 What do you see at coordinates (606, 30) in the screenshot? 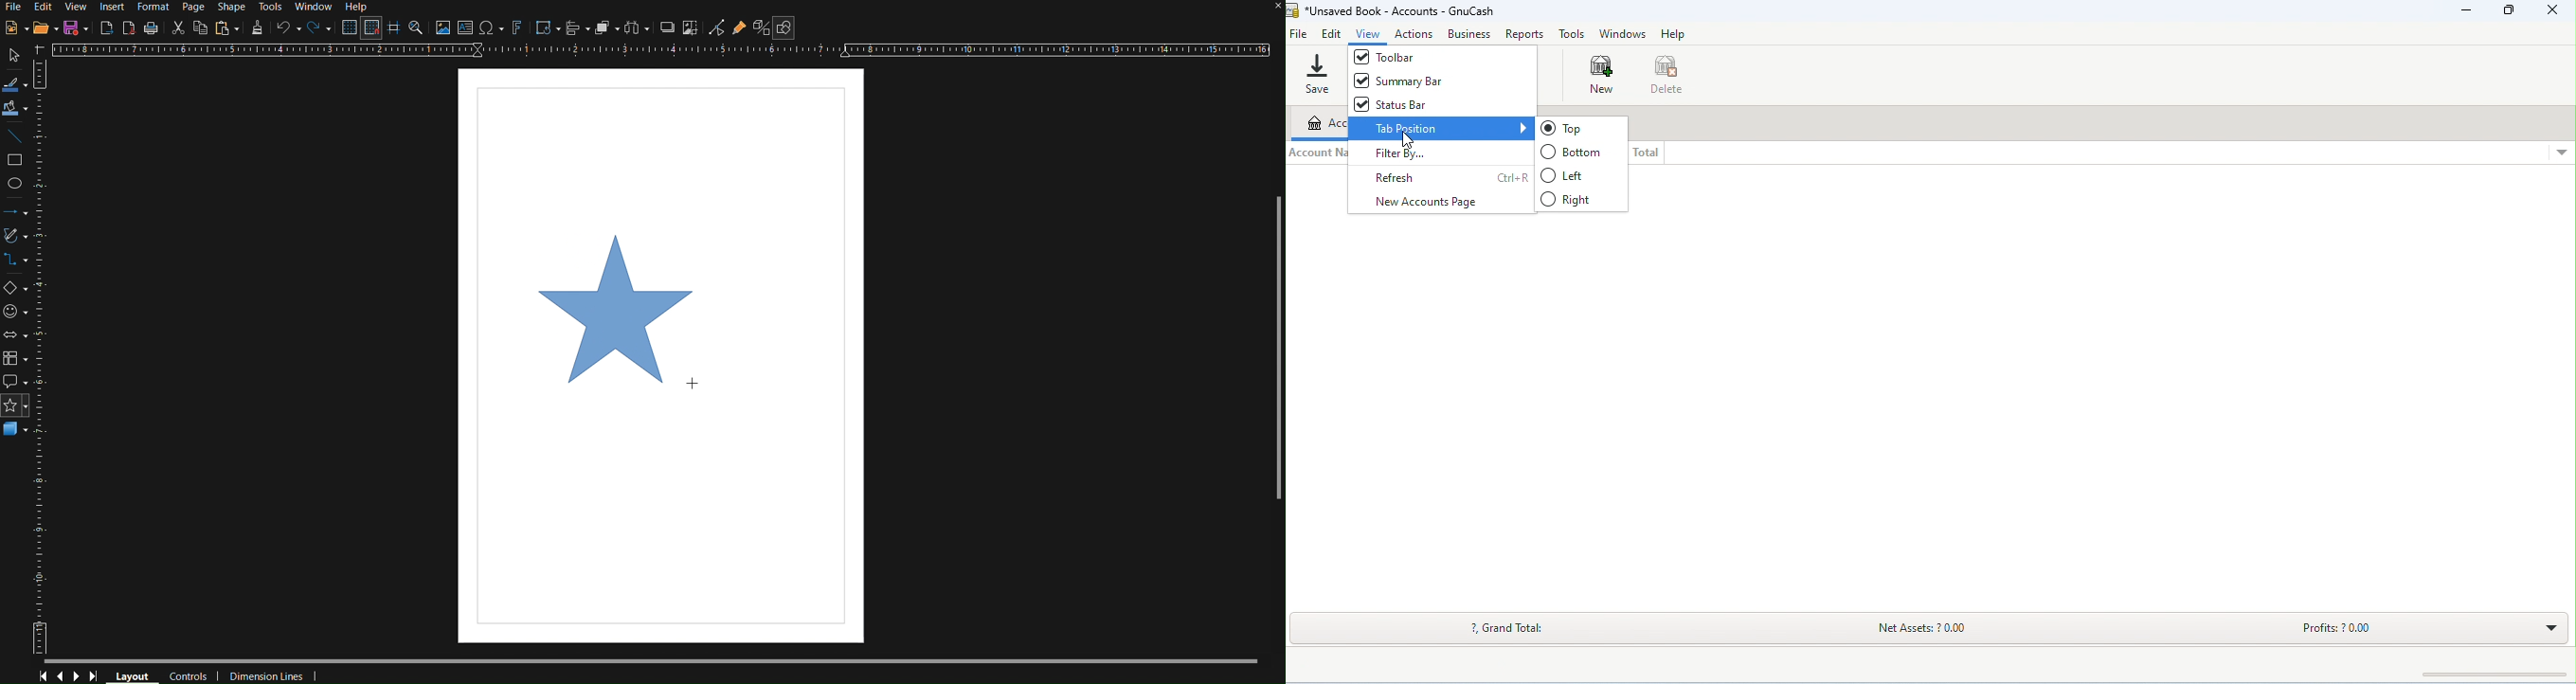
I see `Arrange` at bounding box center [606, 30].